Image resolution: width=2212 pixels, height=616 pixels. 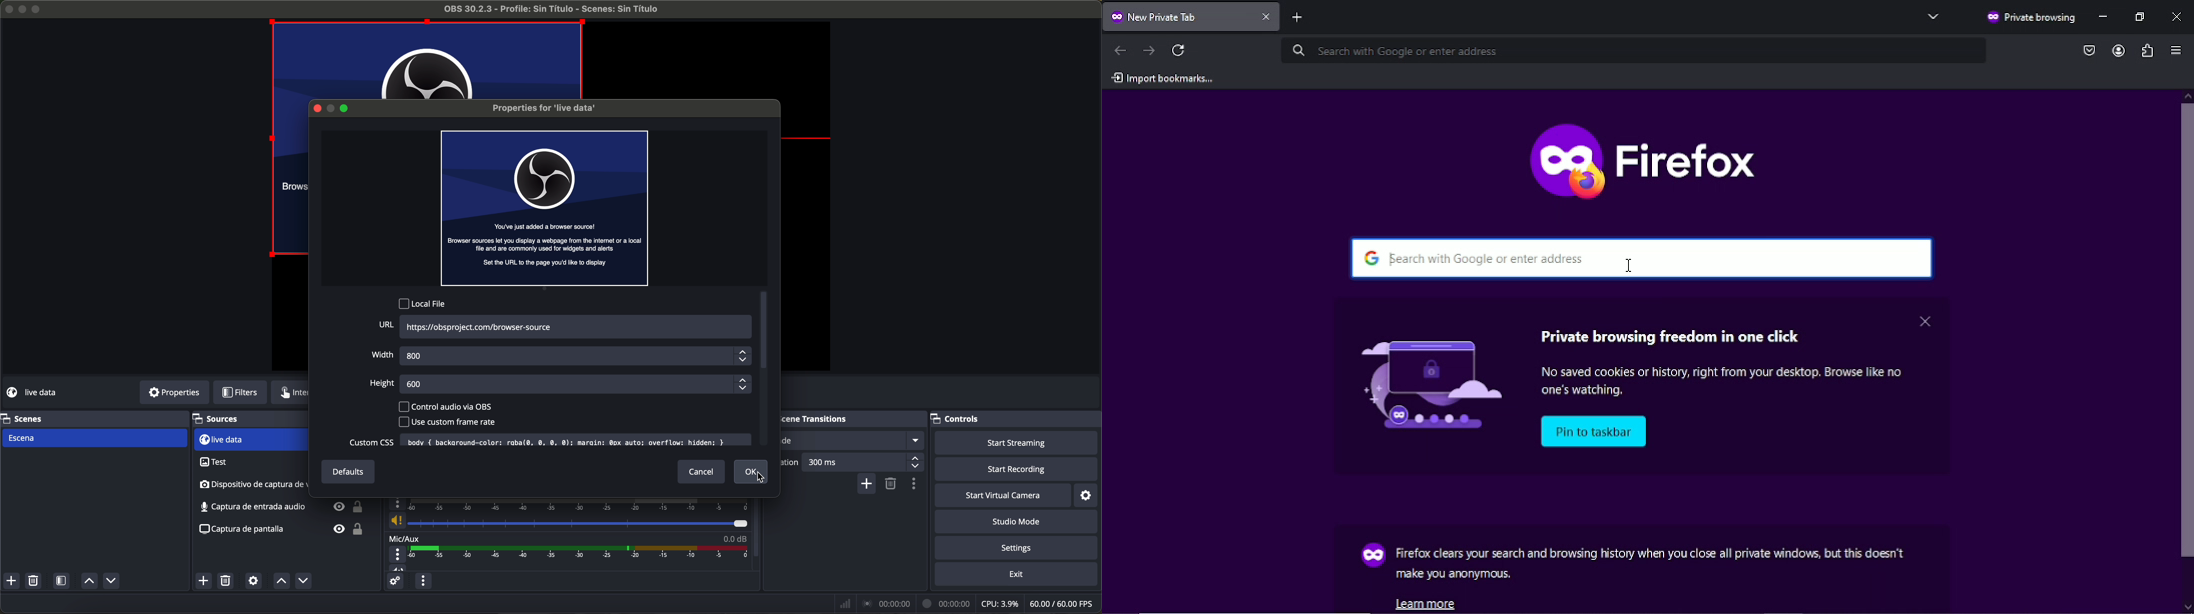 I want to click on more options, so click(x=397, y=555).